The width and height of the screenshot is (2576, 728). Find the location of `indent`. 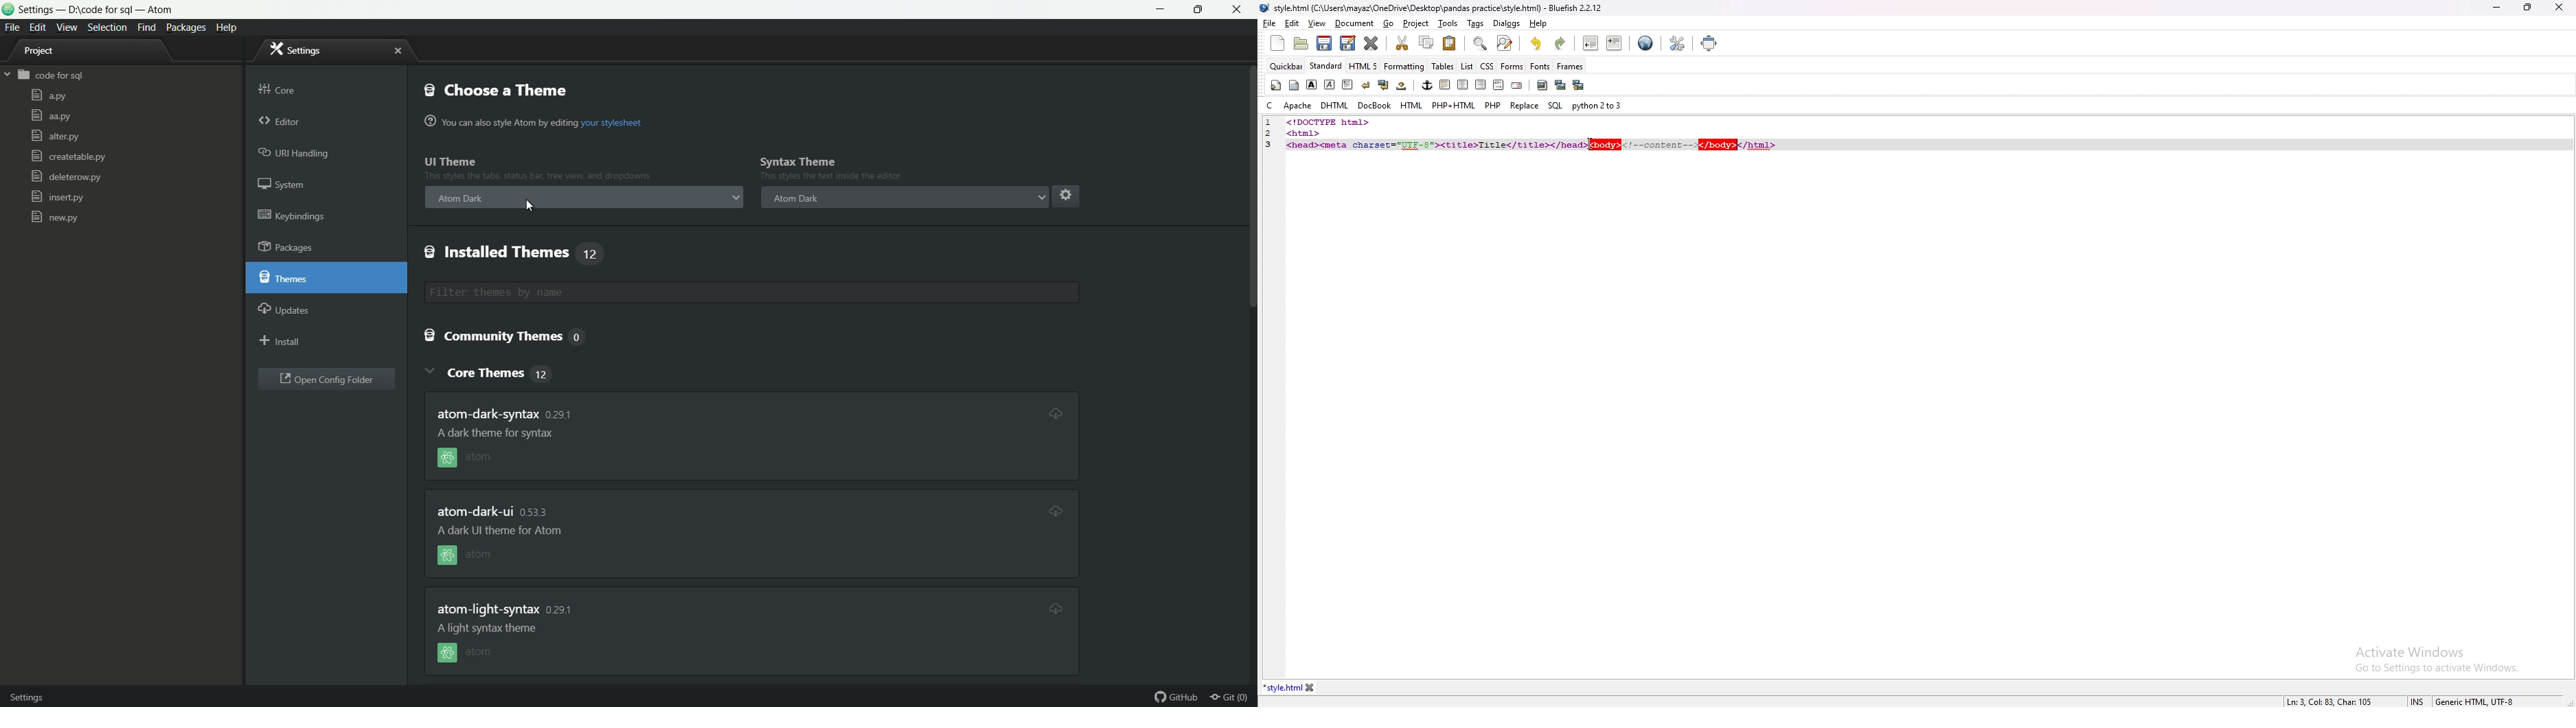

indent is located at coordinates (1614, 43).